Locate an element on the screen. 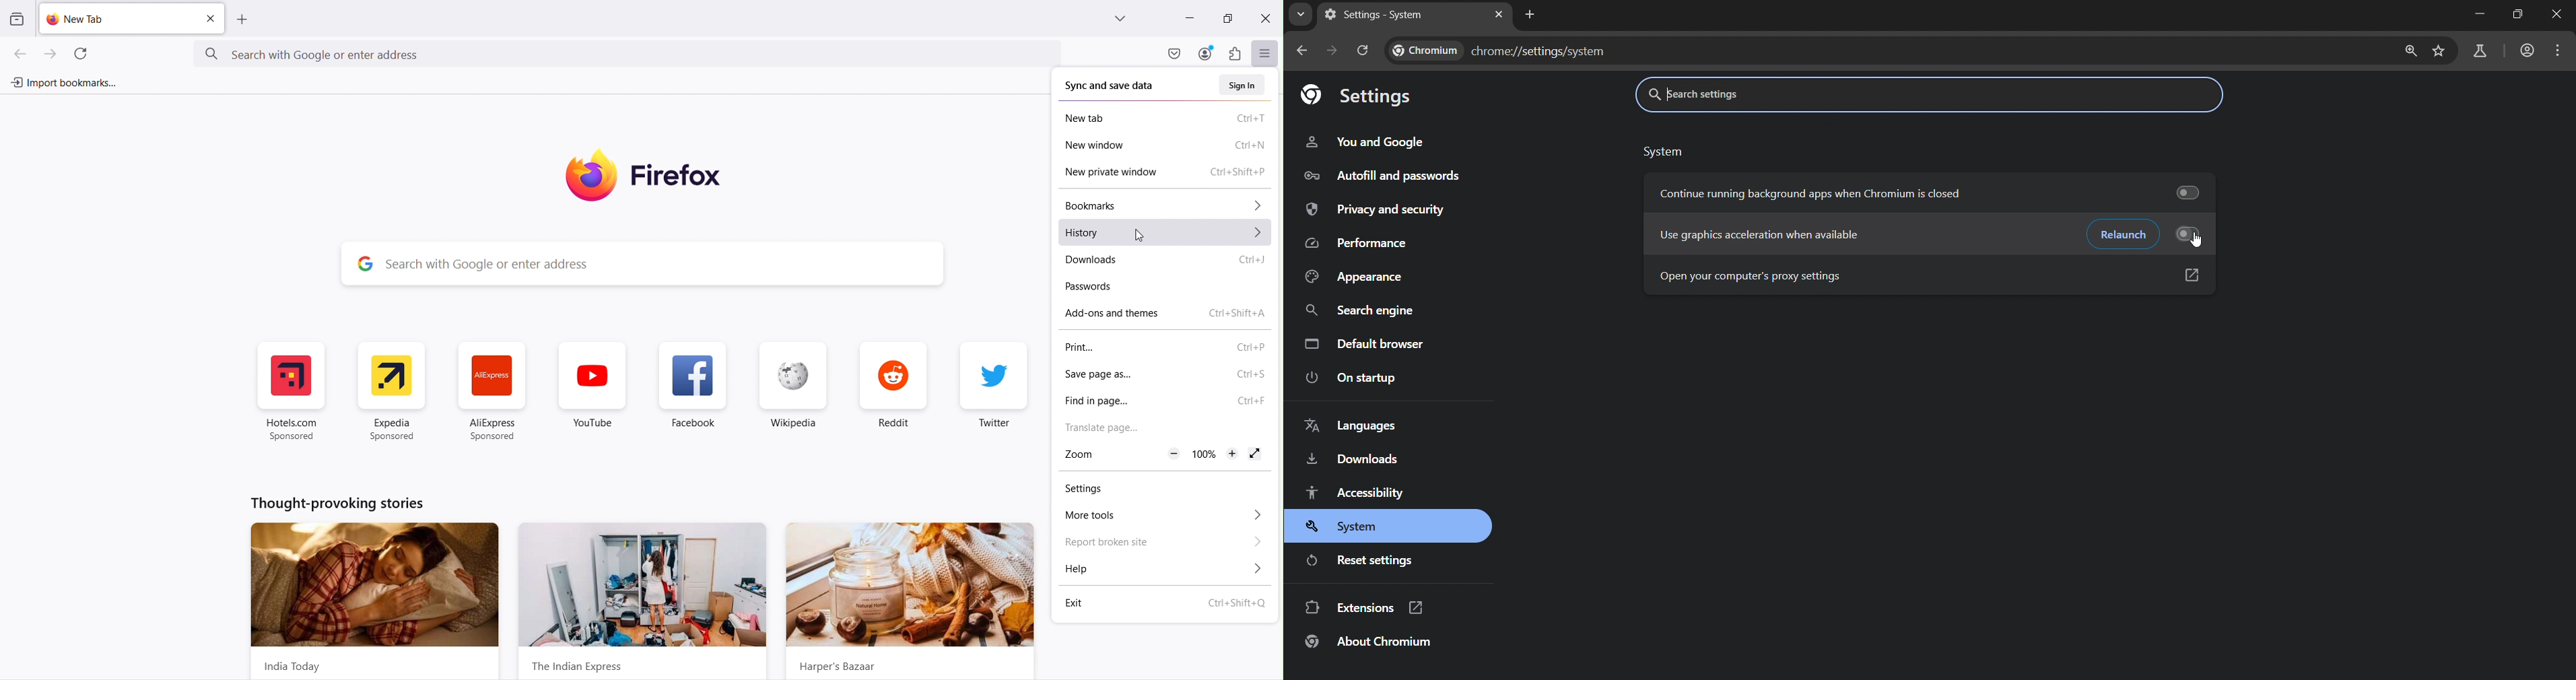 Image resolution: width=2576 pixels, height=700 pixels. new tab is located at coordinates (1501, 15).